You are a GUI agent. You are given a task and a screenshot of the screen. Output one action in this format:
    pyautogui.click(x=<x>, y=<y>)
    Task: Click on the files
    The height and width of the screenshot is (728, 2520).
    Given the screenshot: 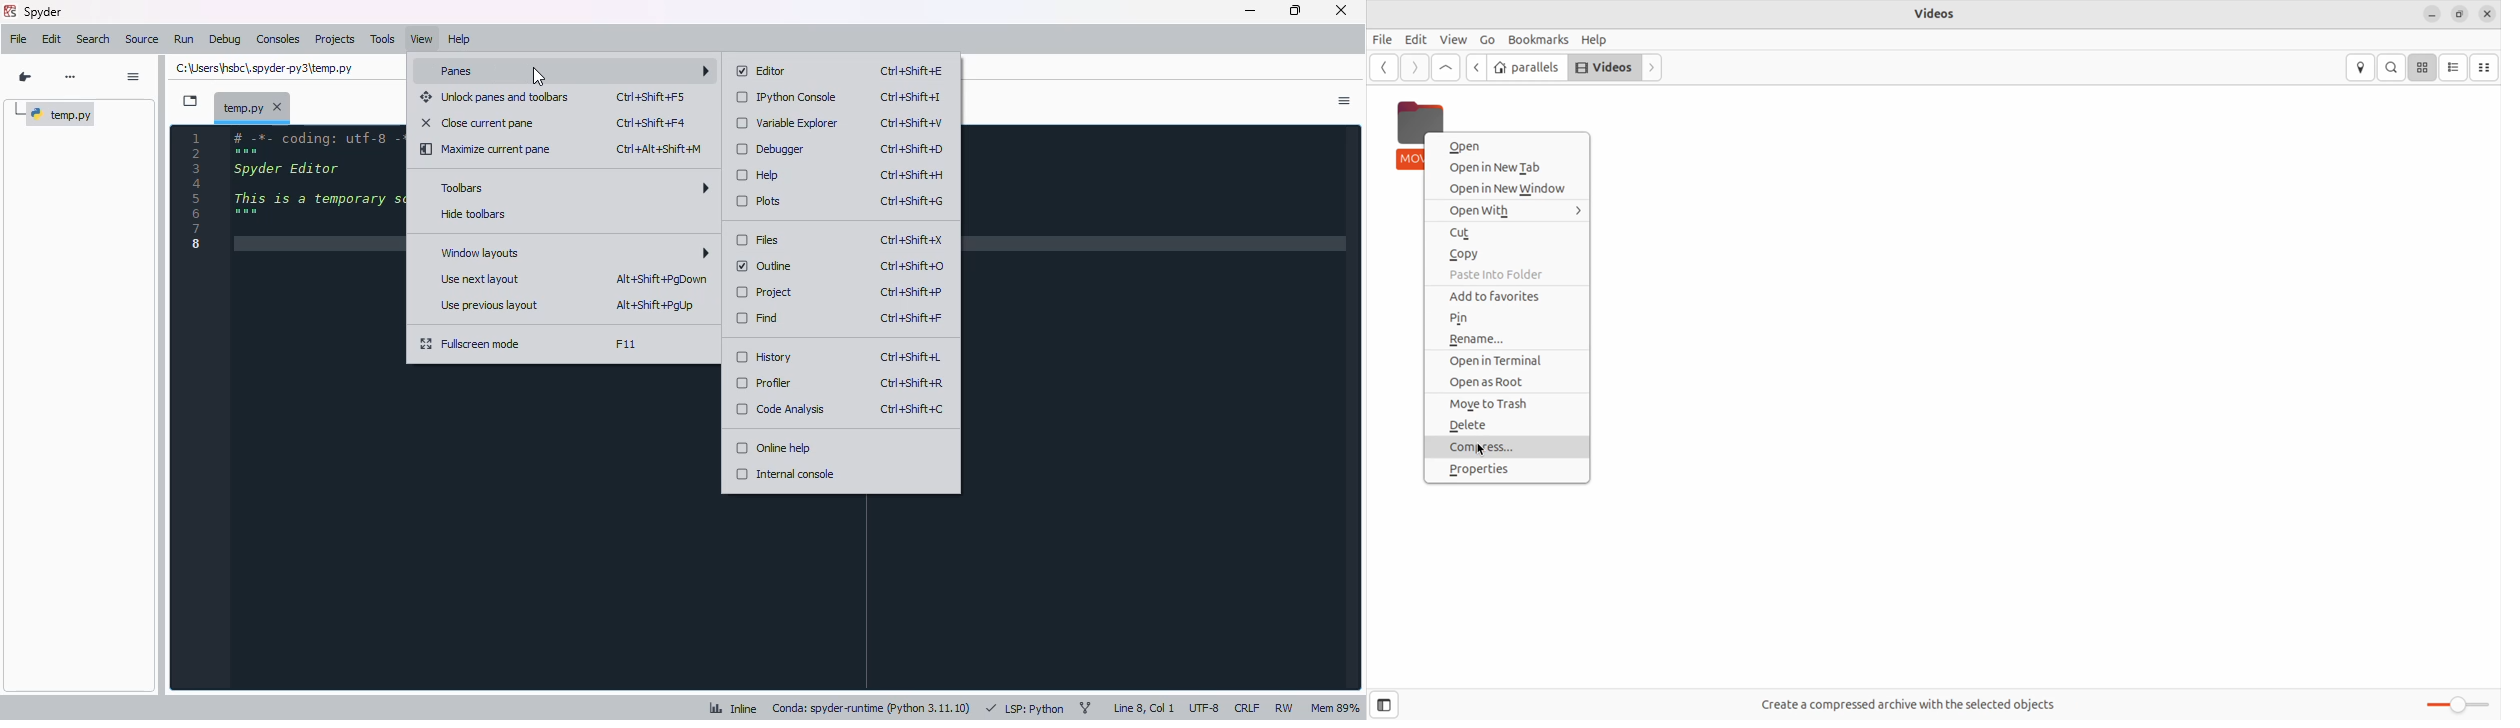 What is the action you would take?
    pyautogui.click(x=758, y=240)
    